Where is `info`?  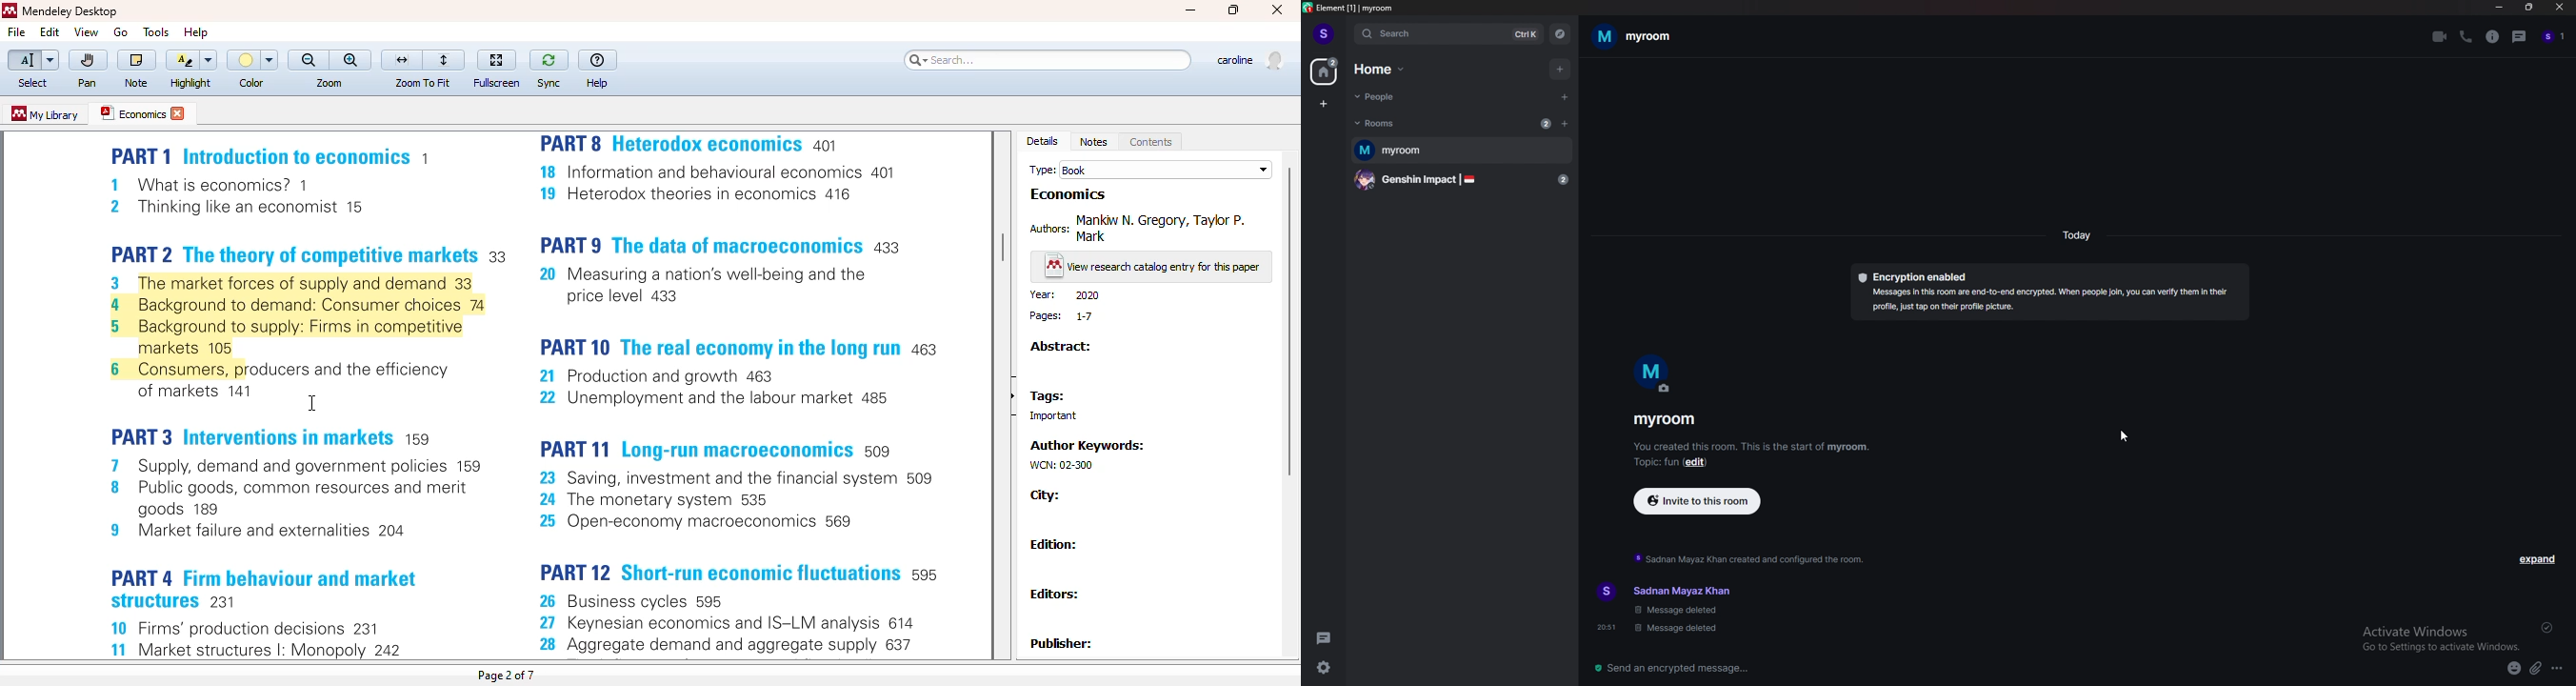 info is located at coordinates (2493, 37).